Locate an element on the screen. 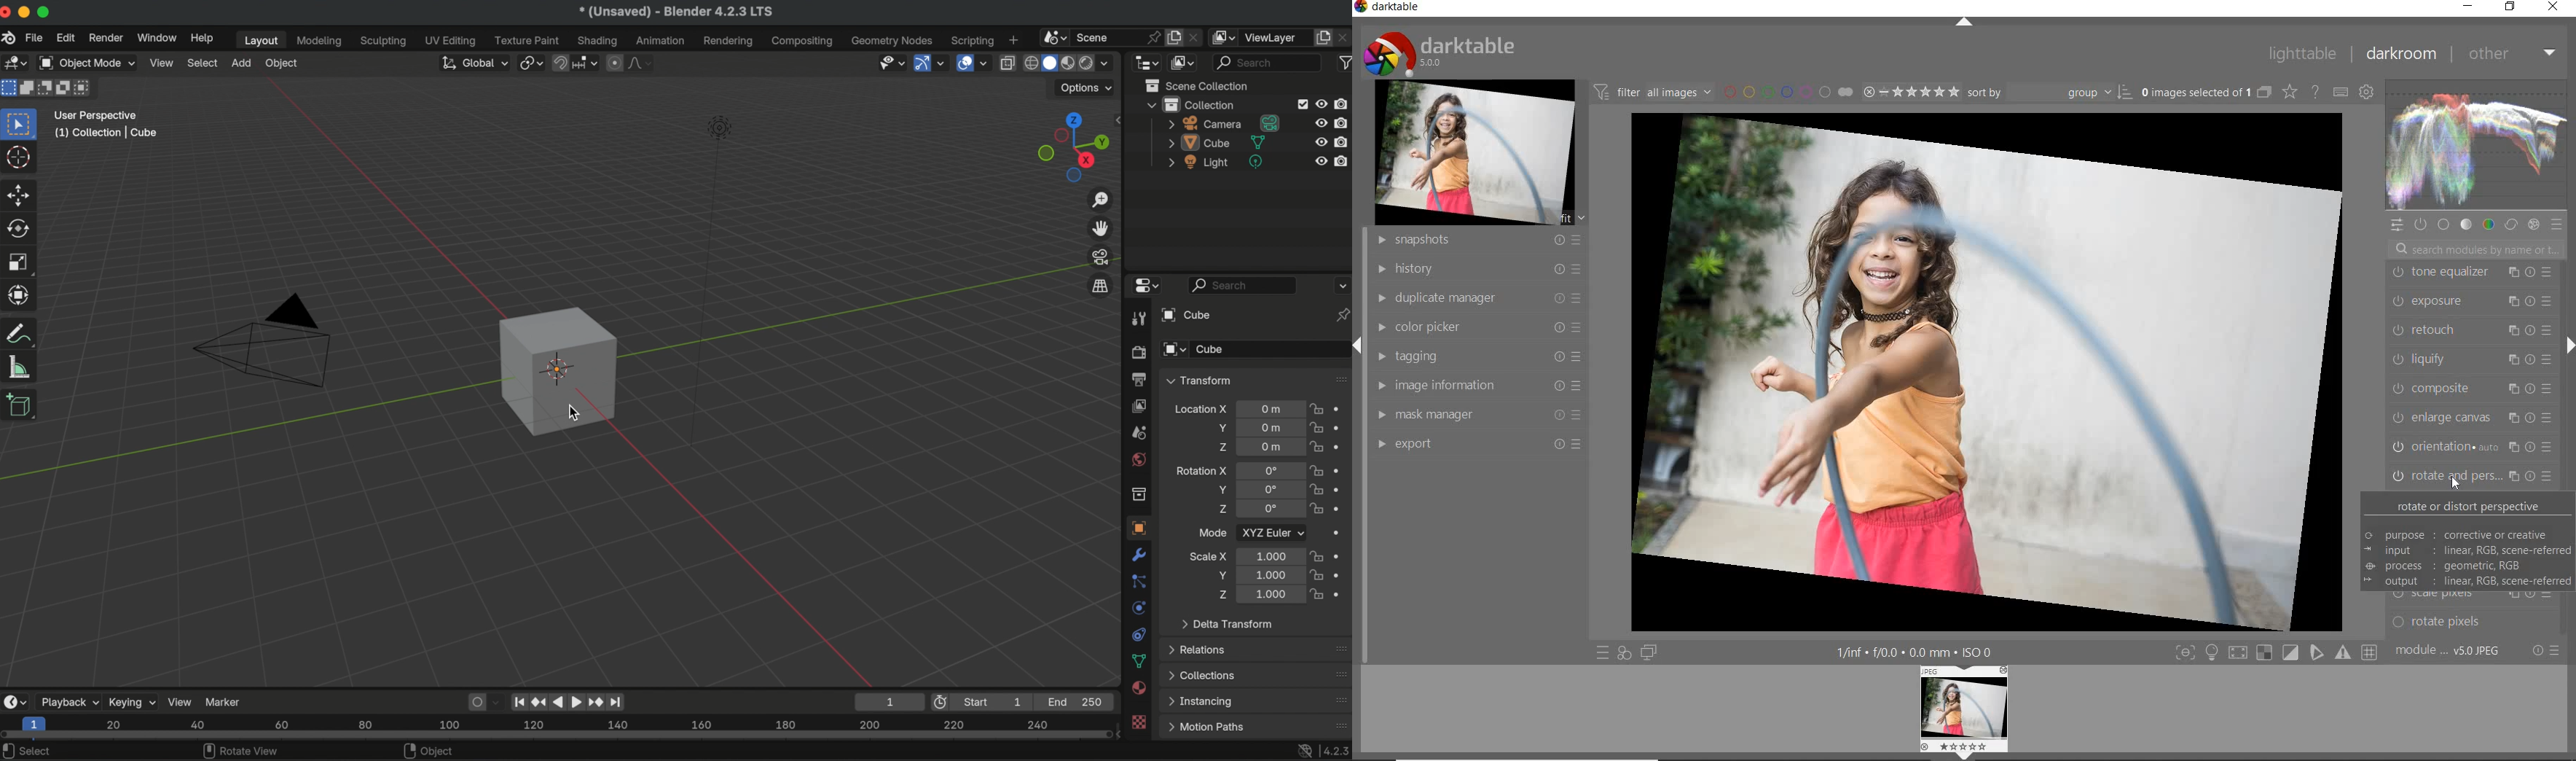 Image resolution: width=2576 pixels, height=784 pixels. location of object is located at coordinates (1271, 409).